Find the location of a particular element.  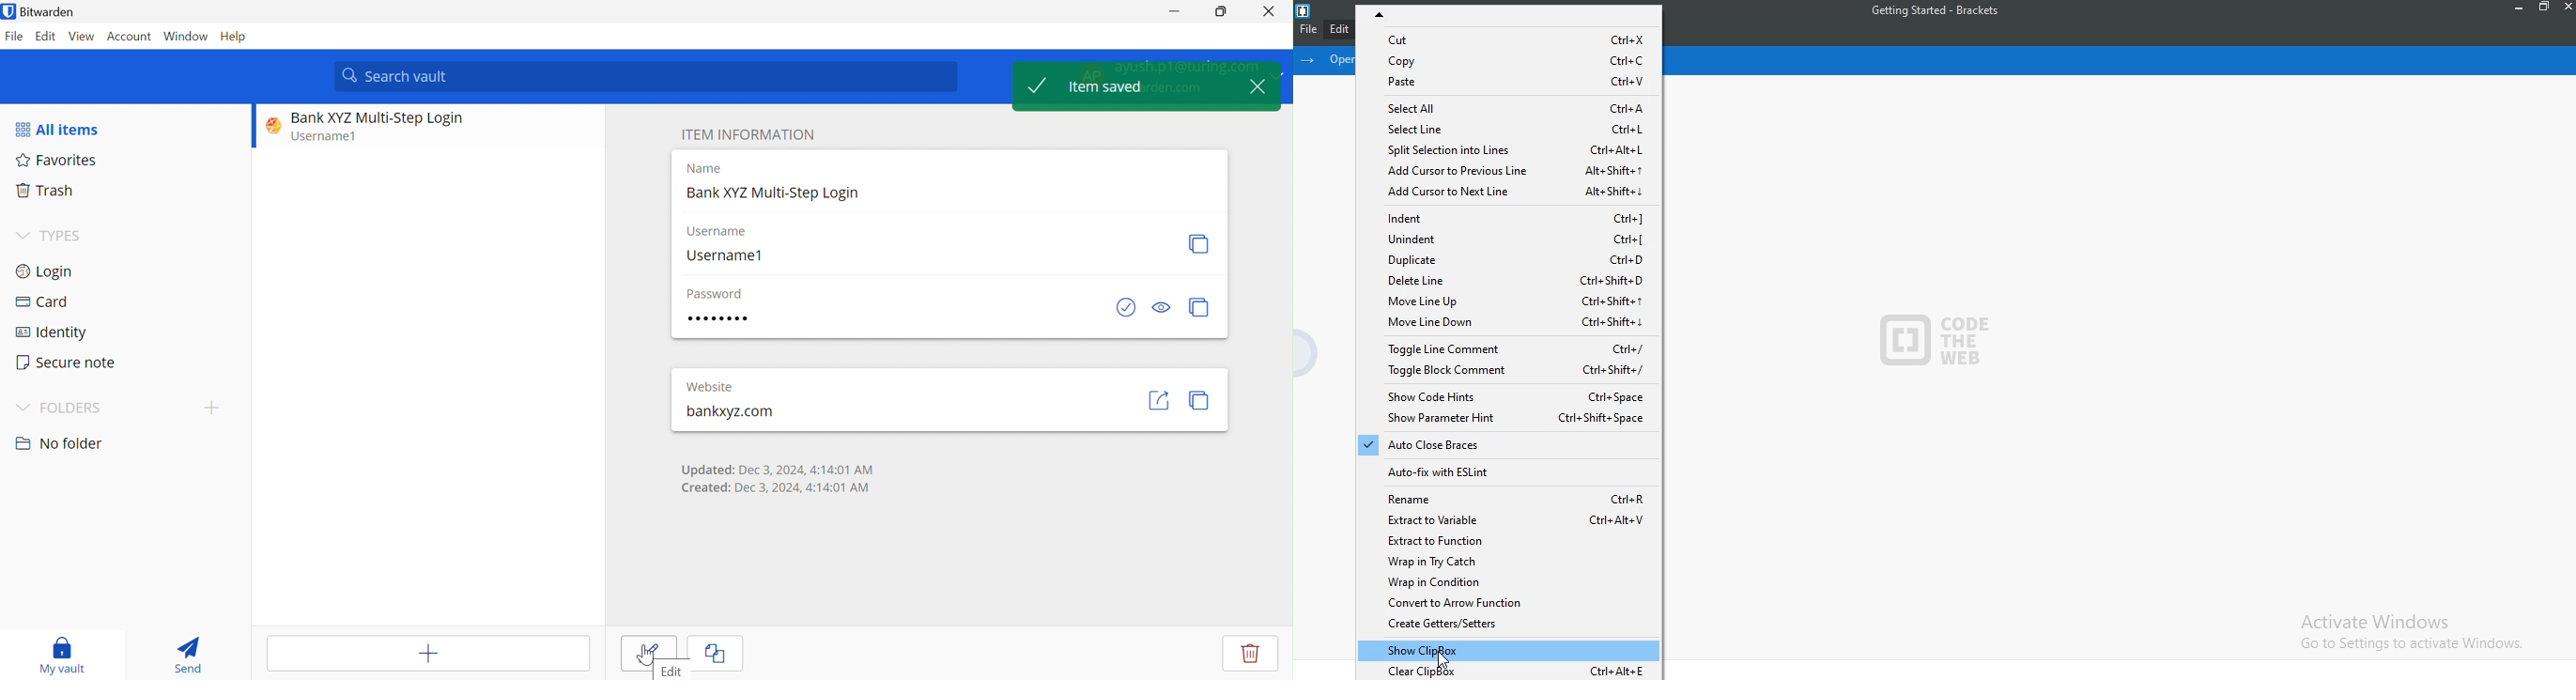

Identity is located at coordinates (52, 333).